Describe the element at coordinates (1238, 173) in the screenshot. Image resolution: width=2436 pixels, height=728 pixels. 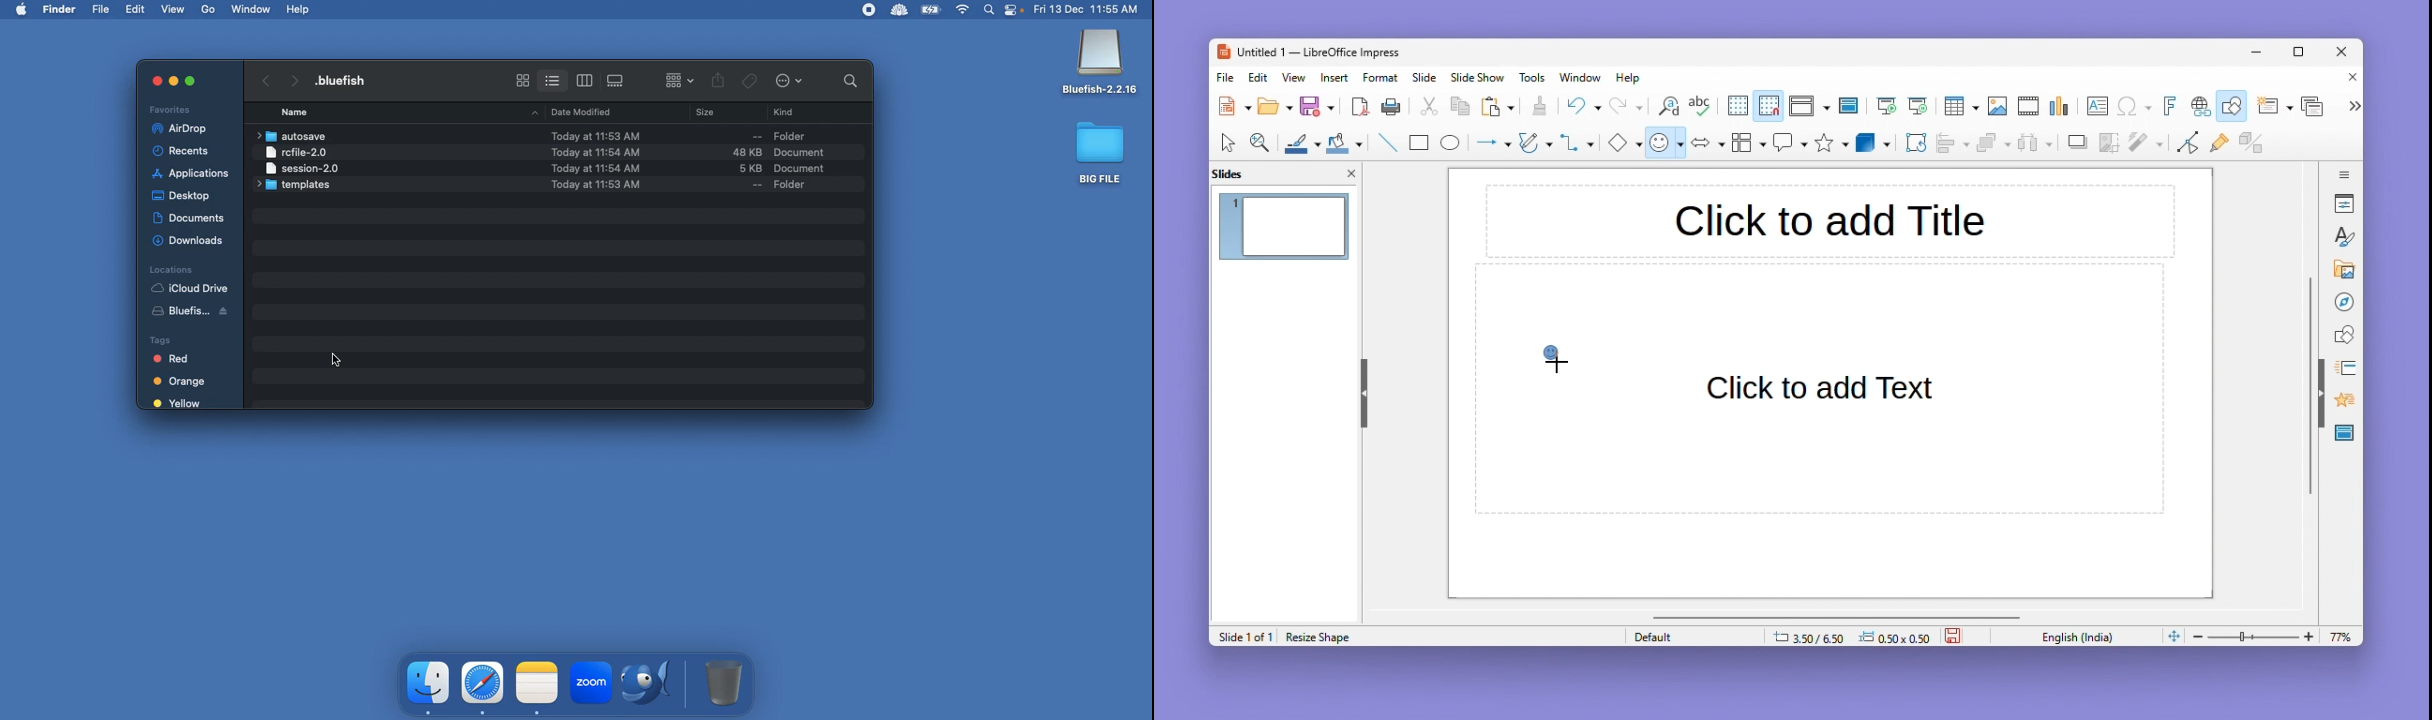
I see `Slides` at that location.